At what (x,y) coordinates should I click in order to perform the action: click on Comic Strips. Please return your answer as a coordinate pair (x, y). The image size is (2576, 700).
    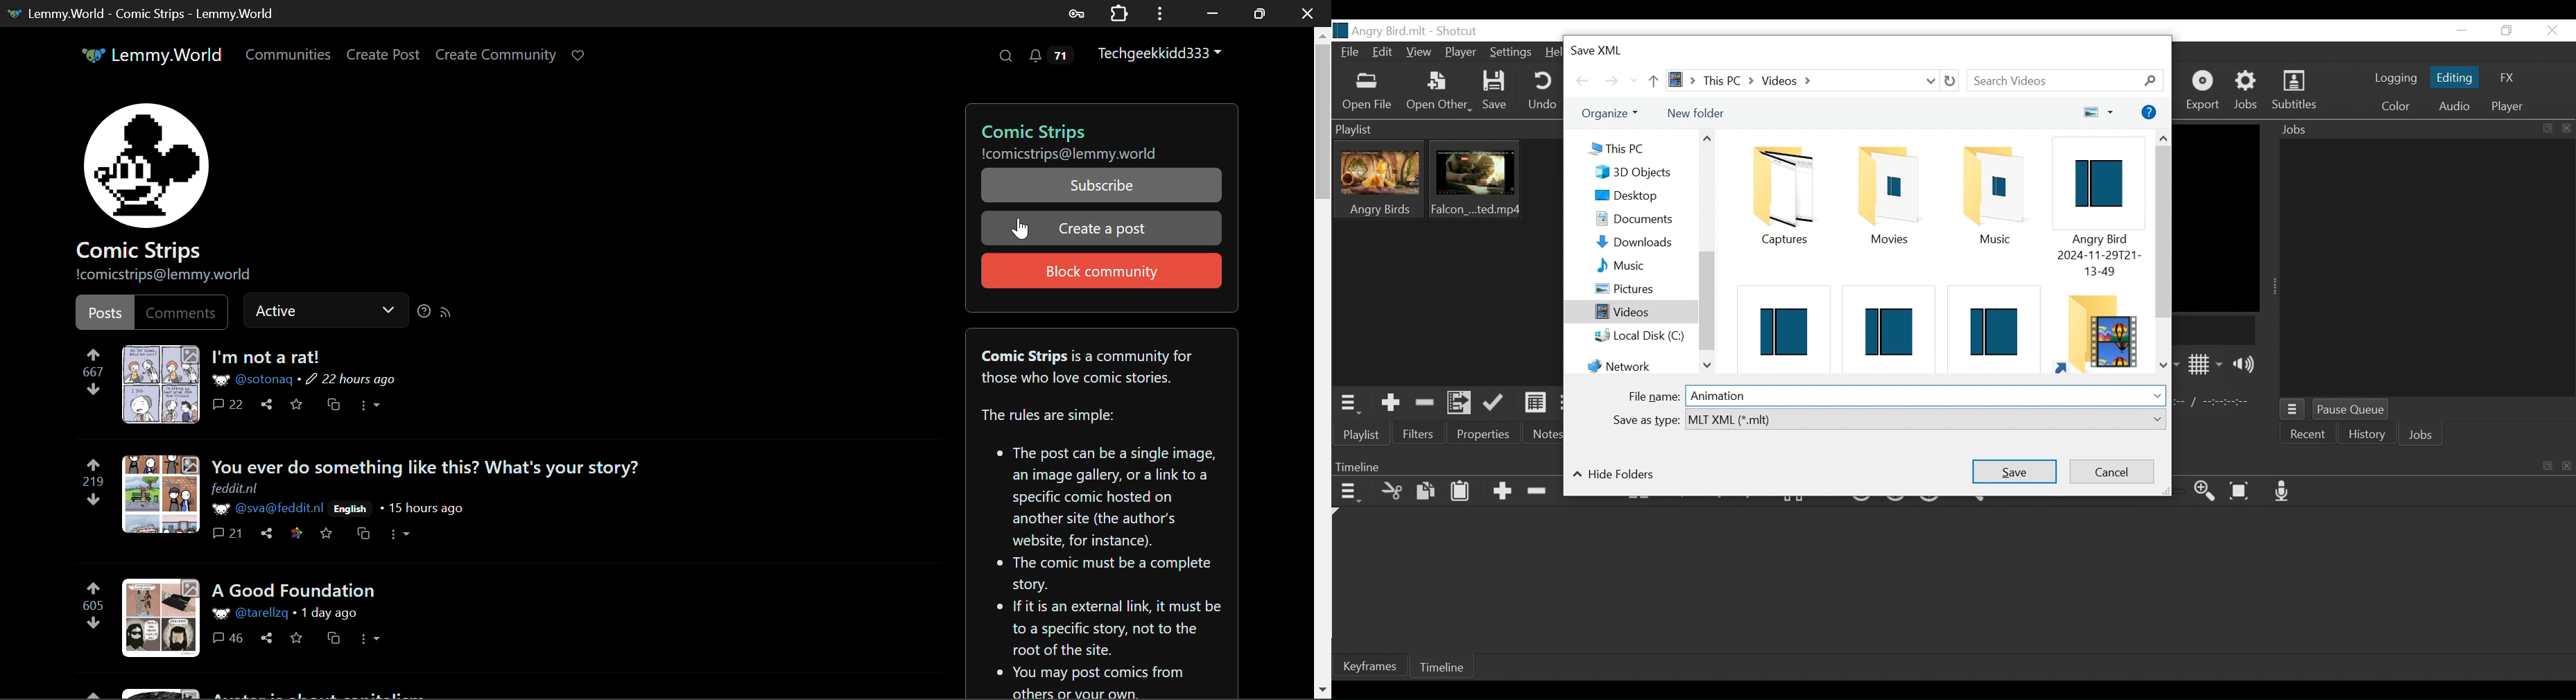
    Looking at the image, I should click on (1098, 129).